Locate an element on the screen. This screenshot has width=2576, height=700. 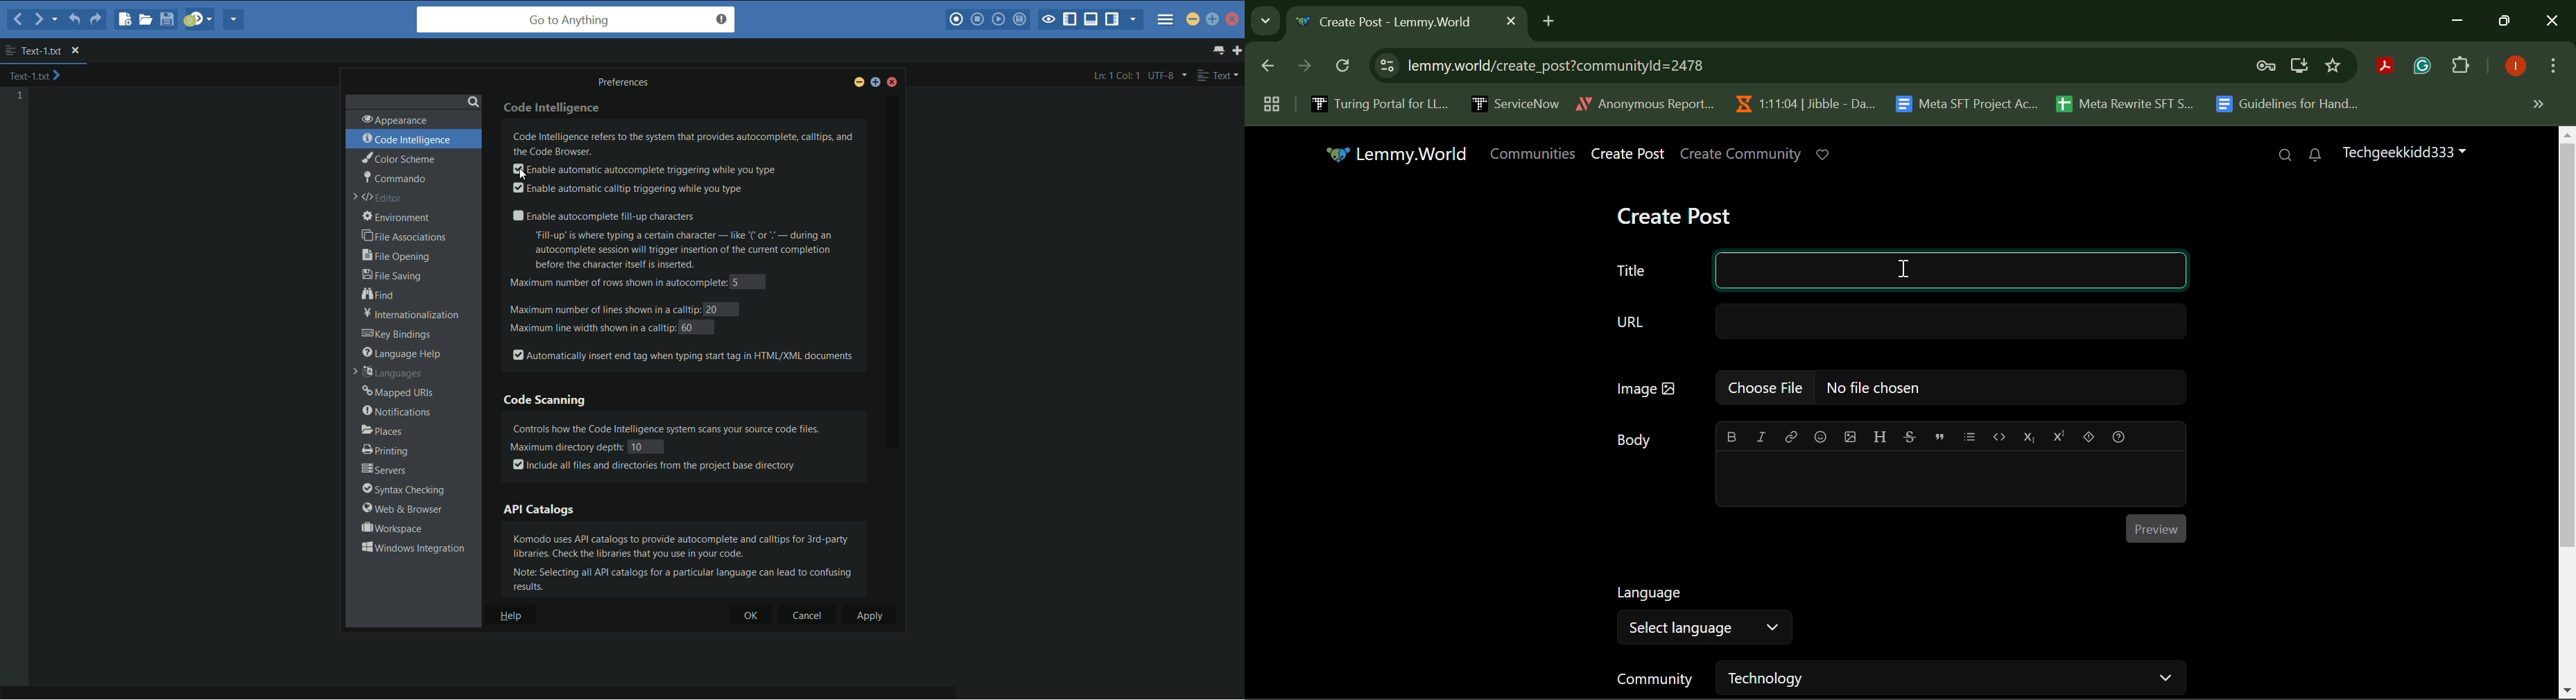
Website Address is located at coordinates (1733, 65).